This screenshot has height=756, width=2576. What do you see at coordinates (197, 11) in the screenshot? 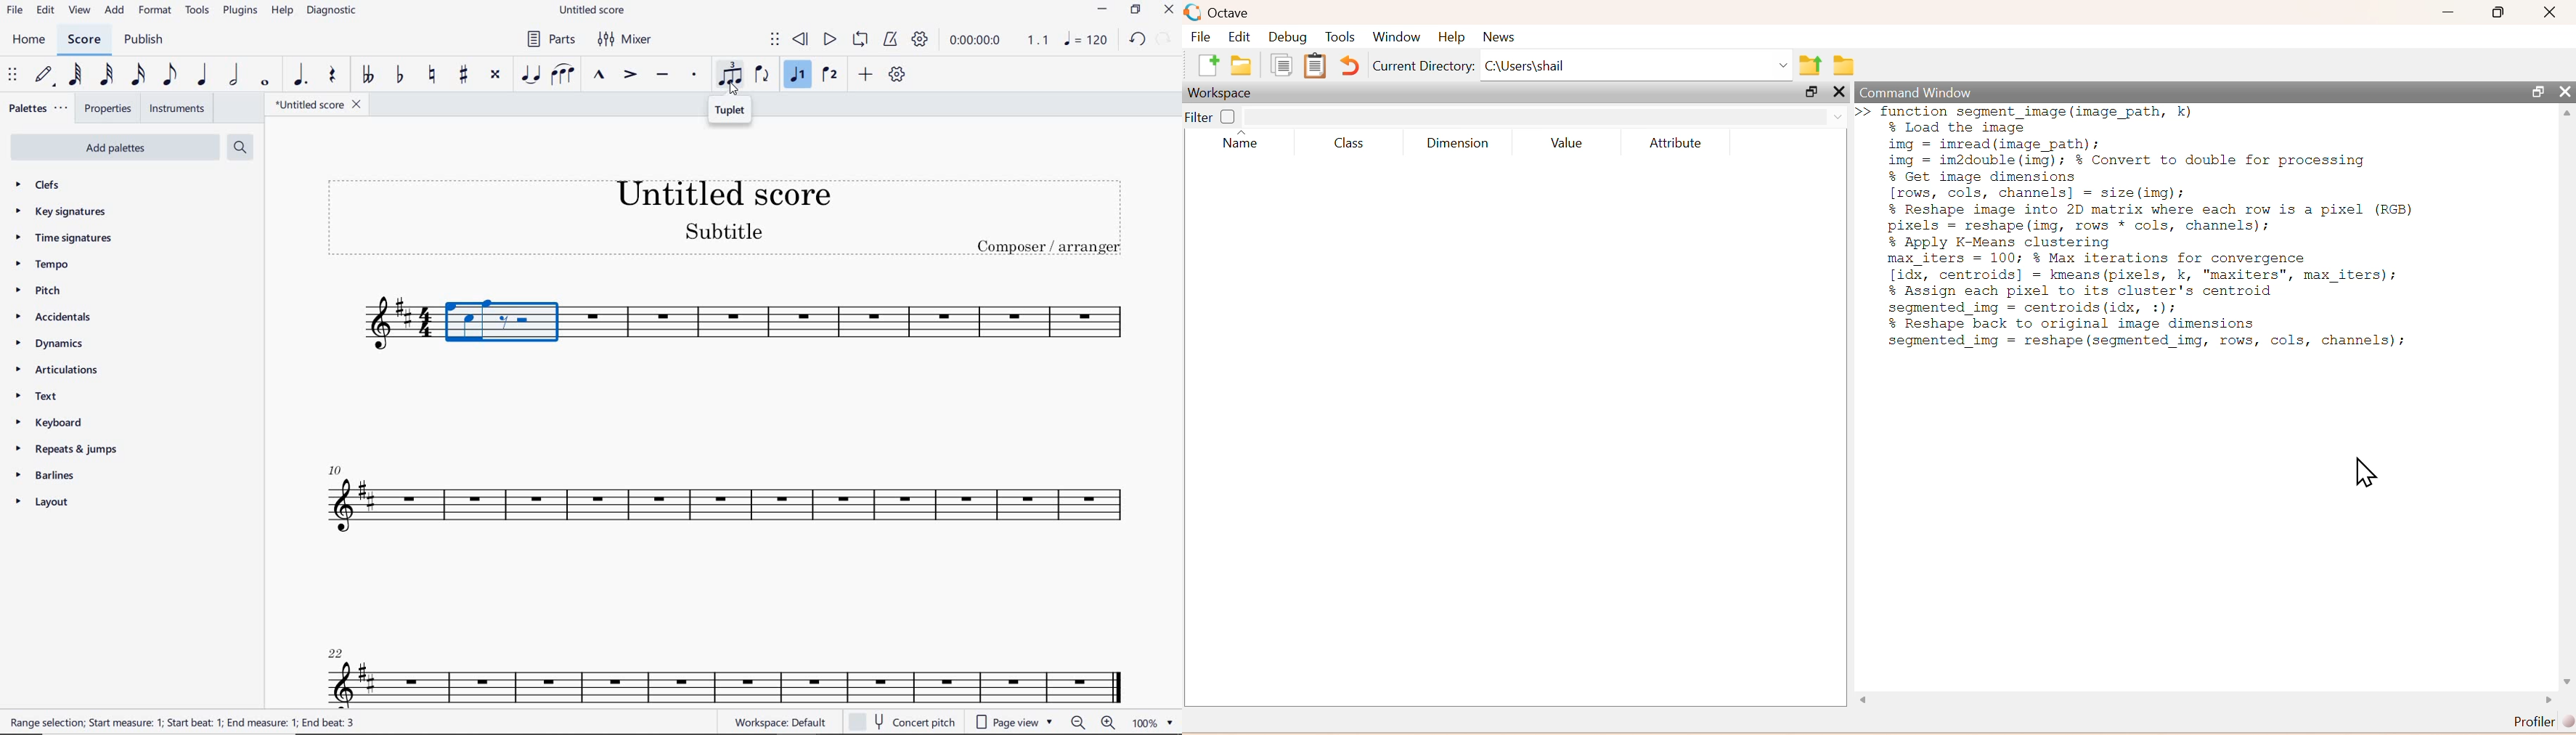
I see `TOOLS` at bounding box center [197, 11].